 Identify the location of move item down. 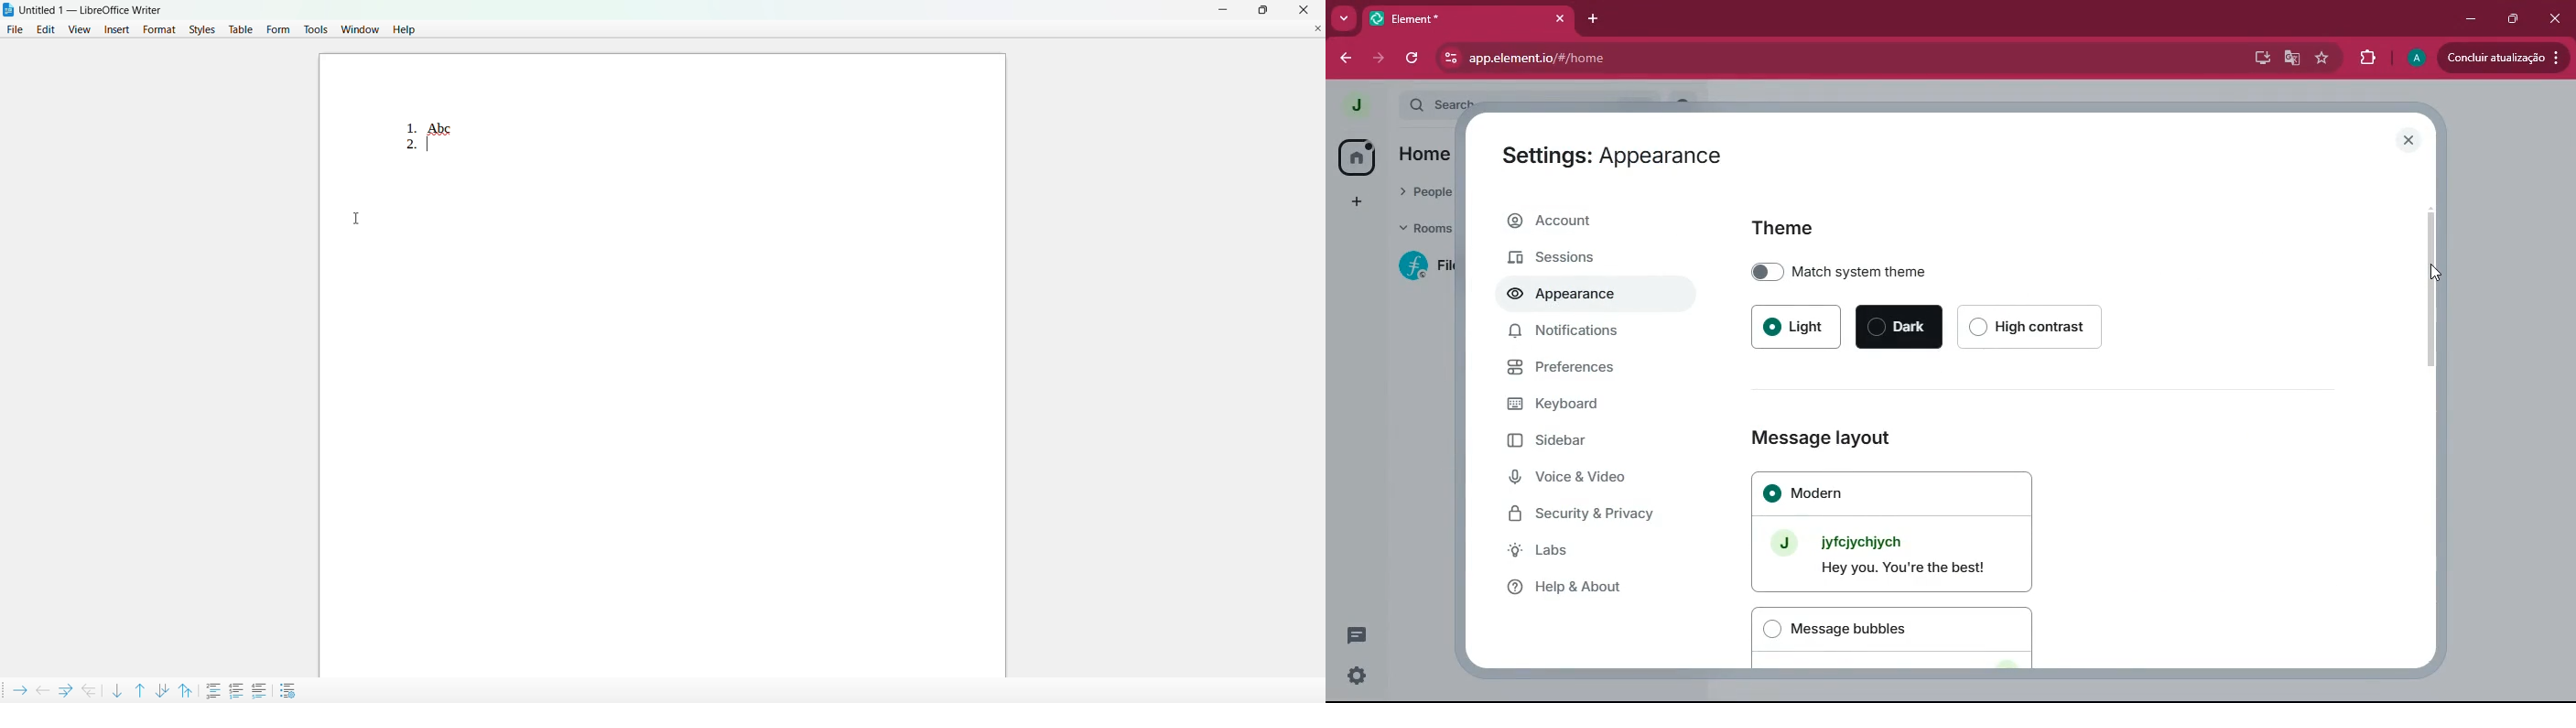
(117, 690).